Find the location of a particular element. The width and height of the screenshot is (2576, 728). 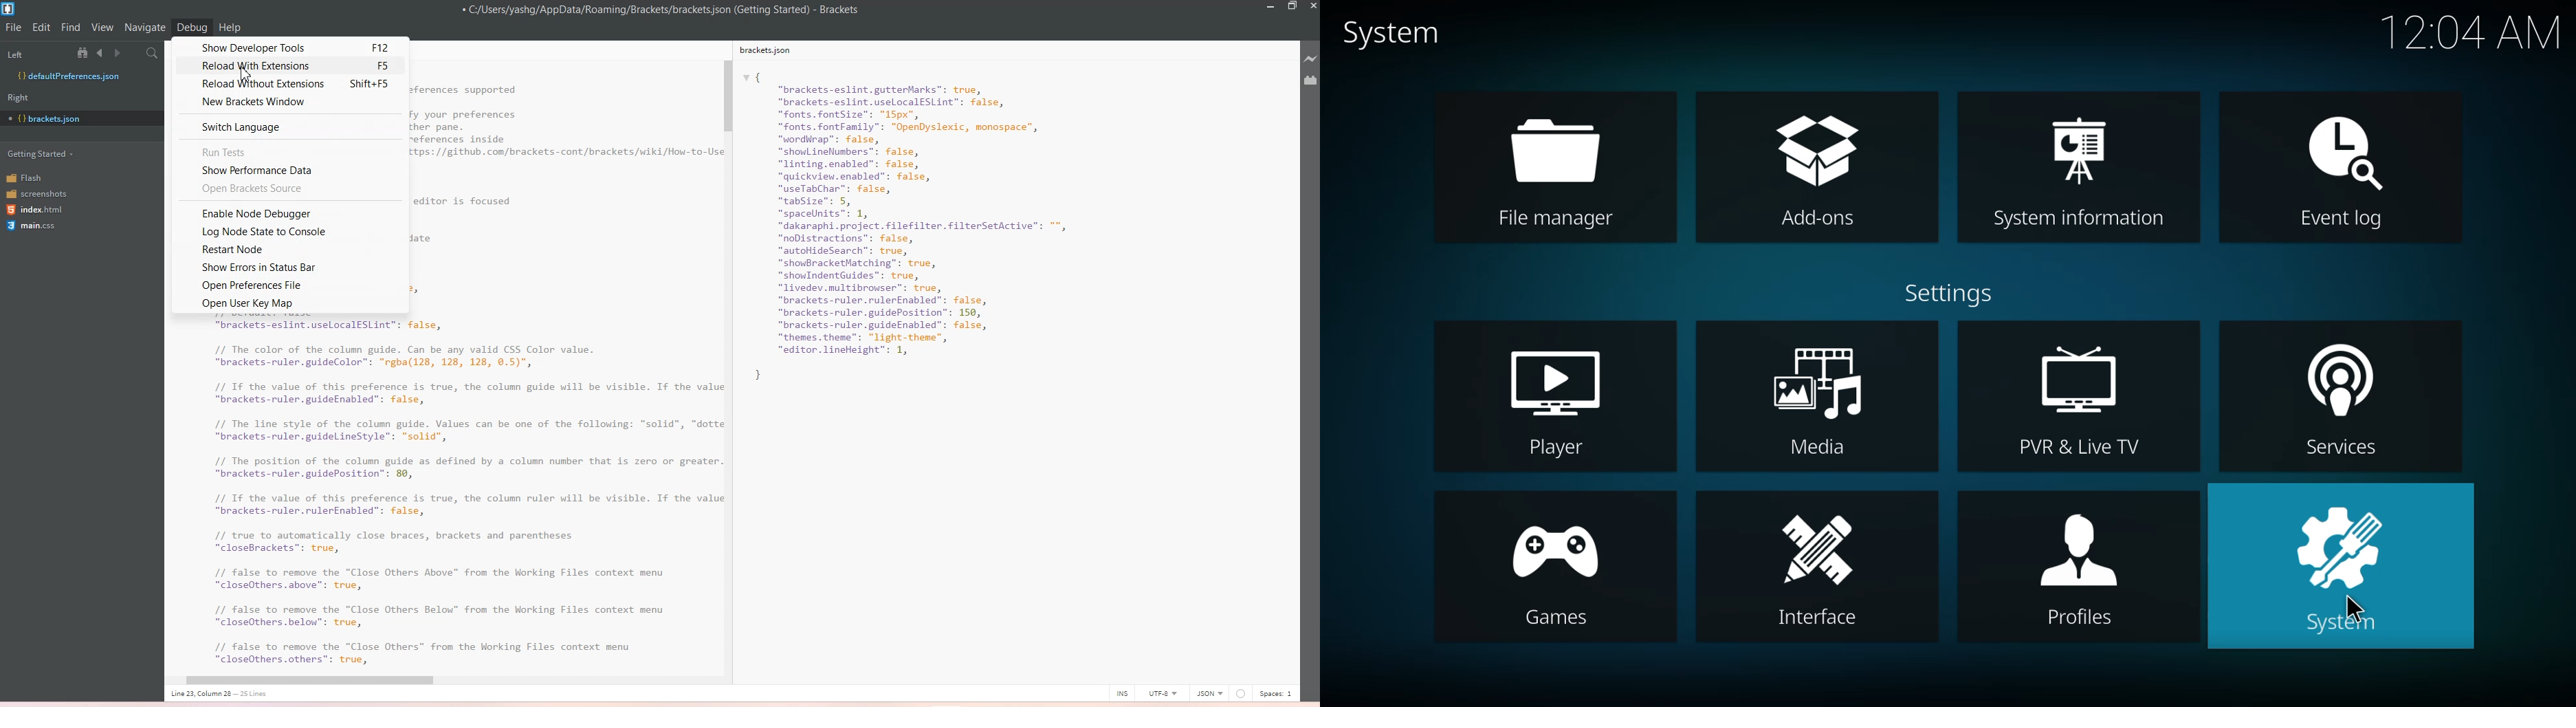

file manager is located at coordinates (1556, 164).